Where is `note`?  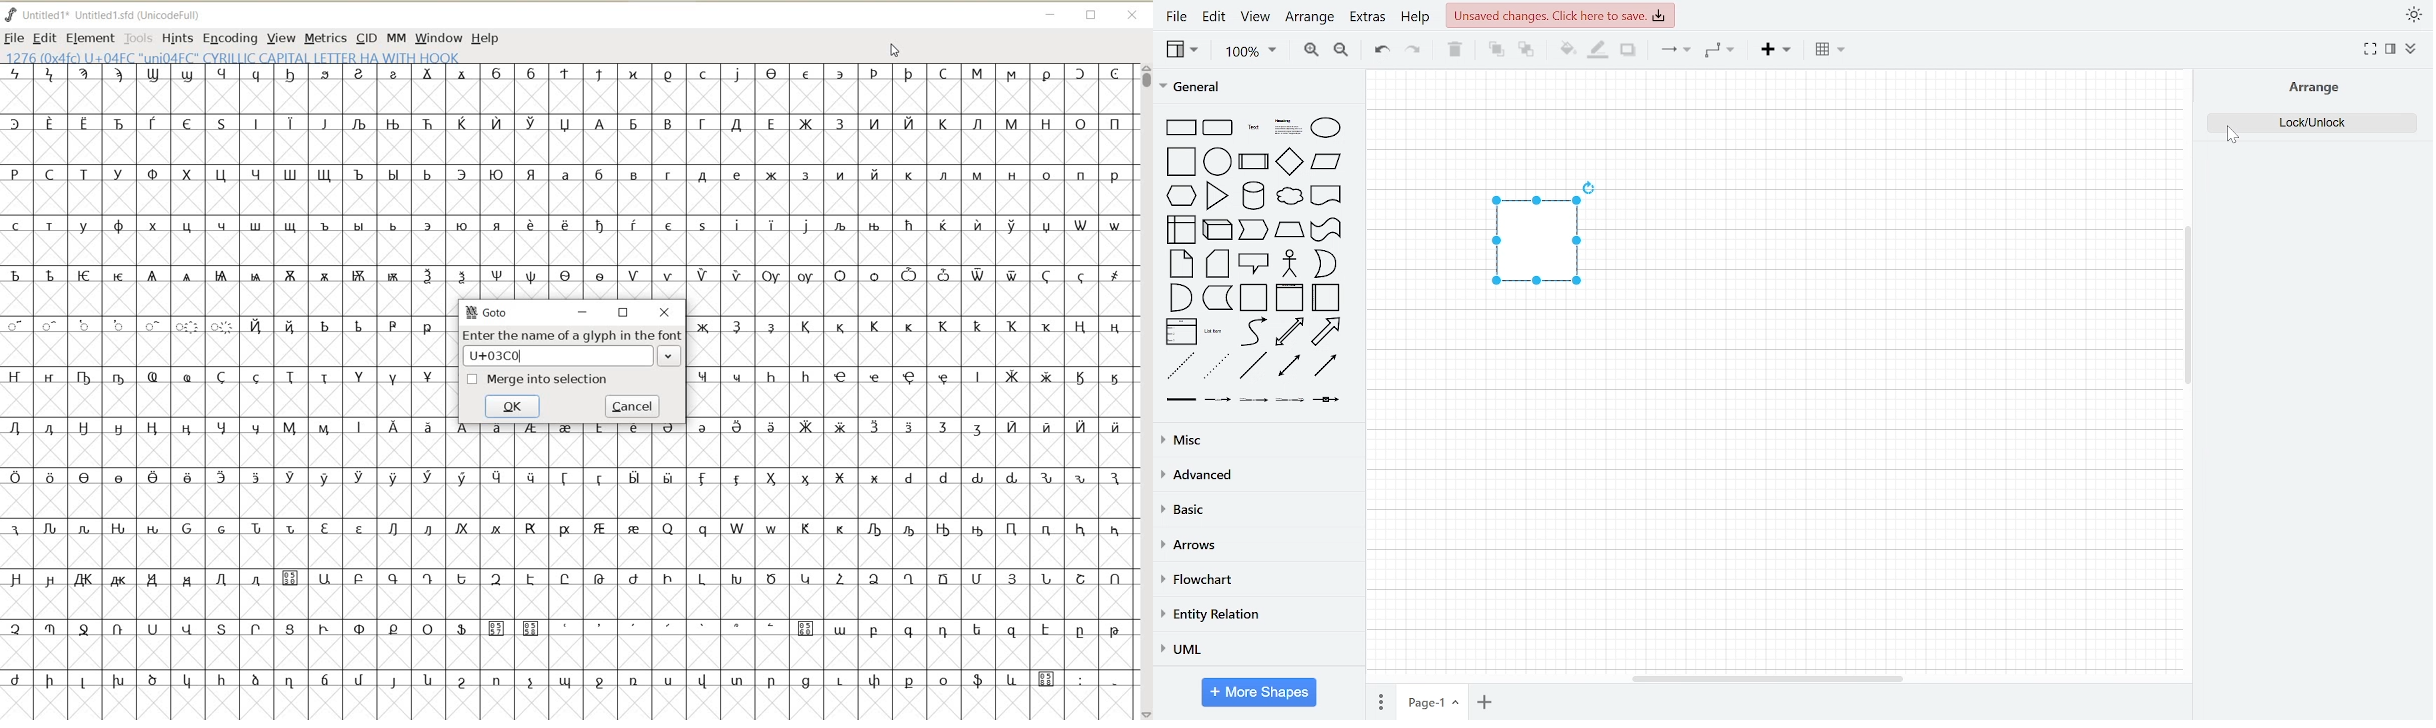 note is located at coordinates (1180, 264).